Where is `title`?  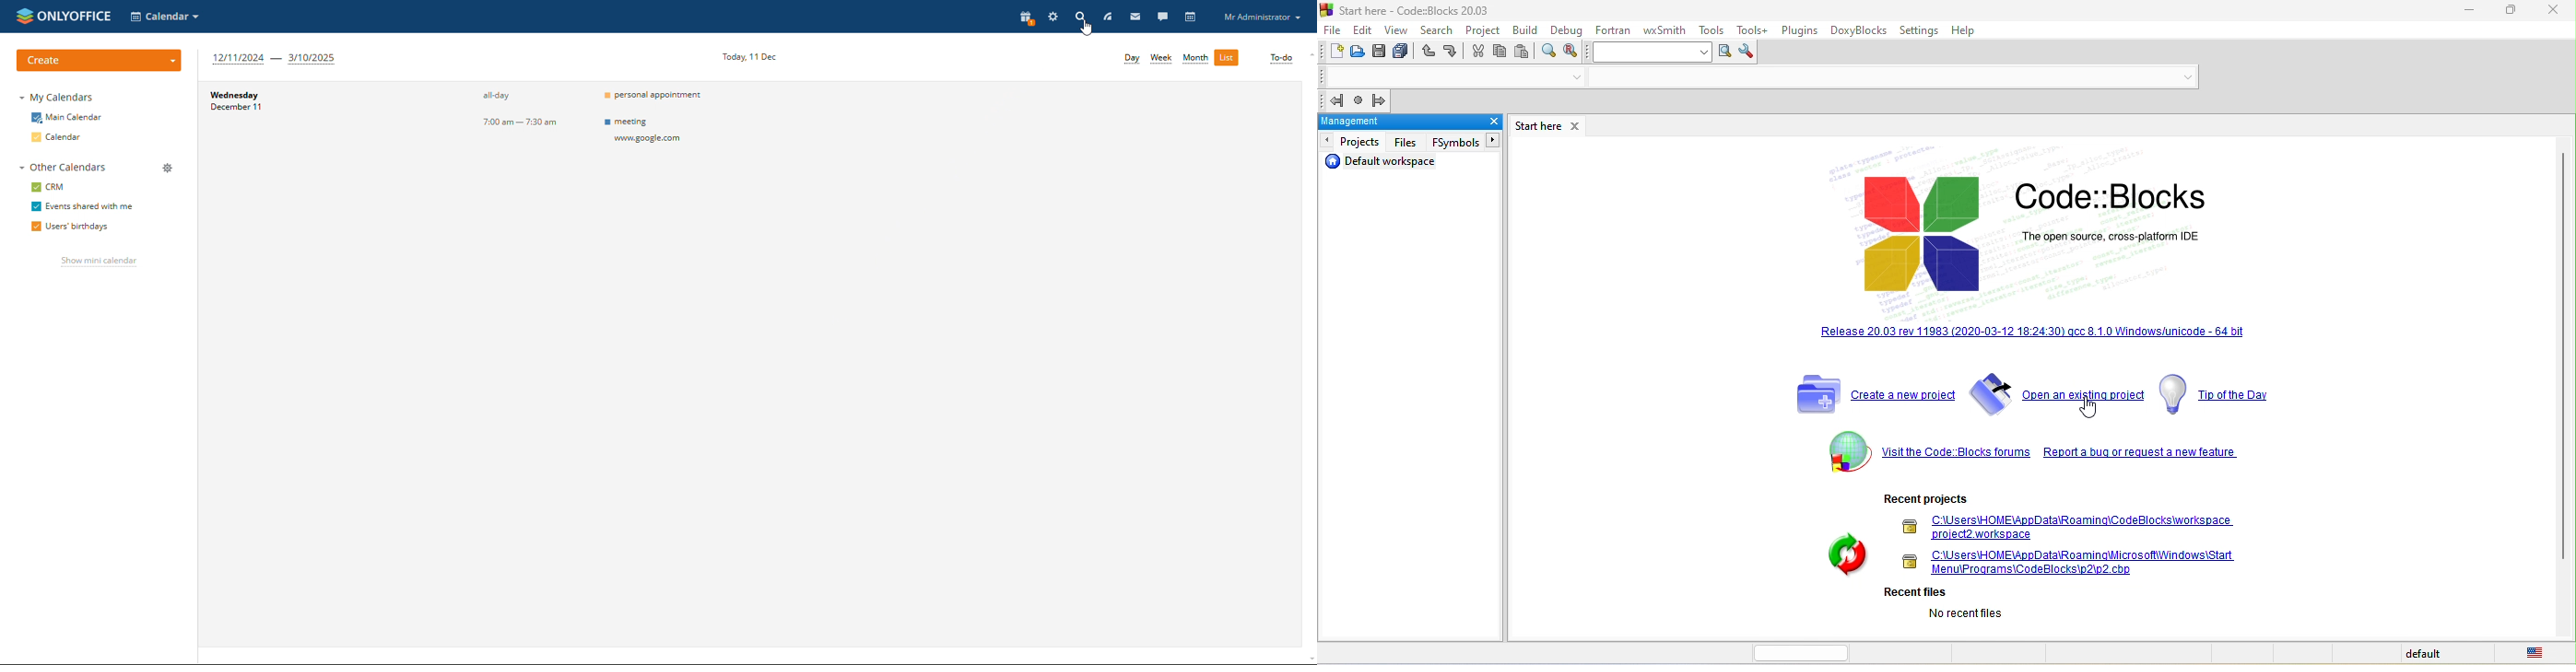
title is located at coordinates (1407, 10).